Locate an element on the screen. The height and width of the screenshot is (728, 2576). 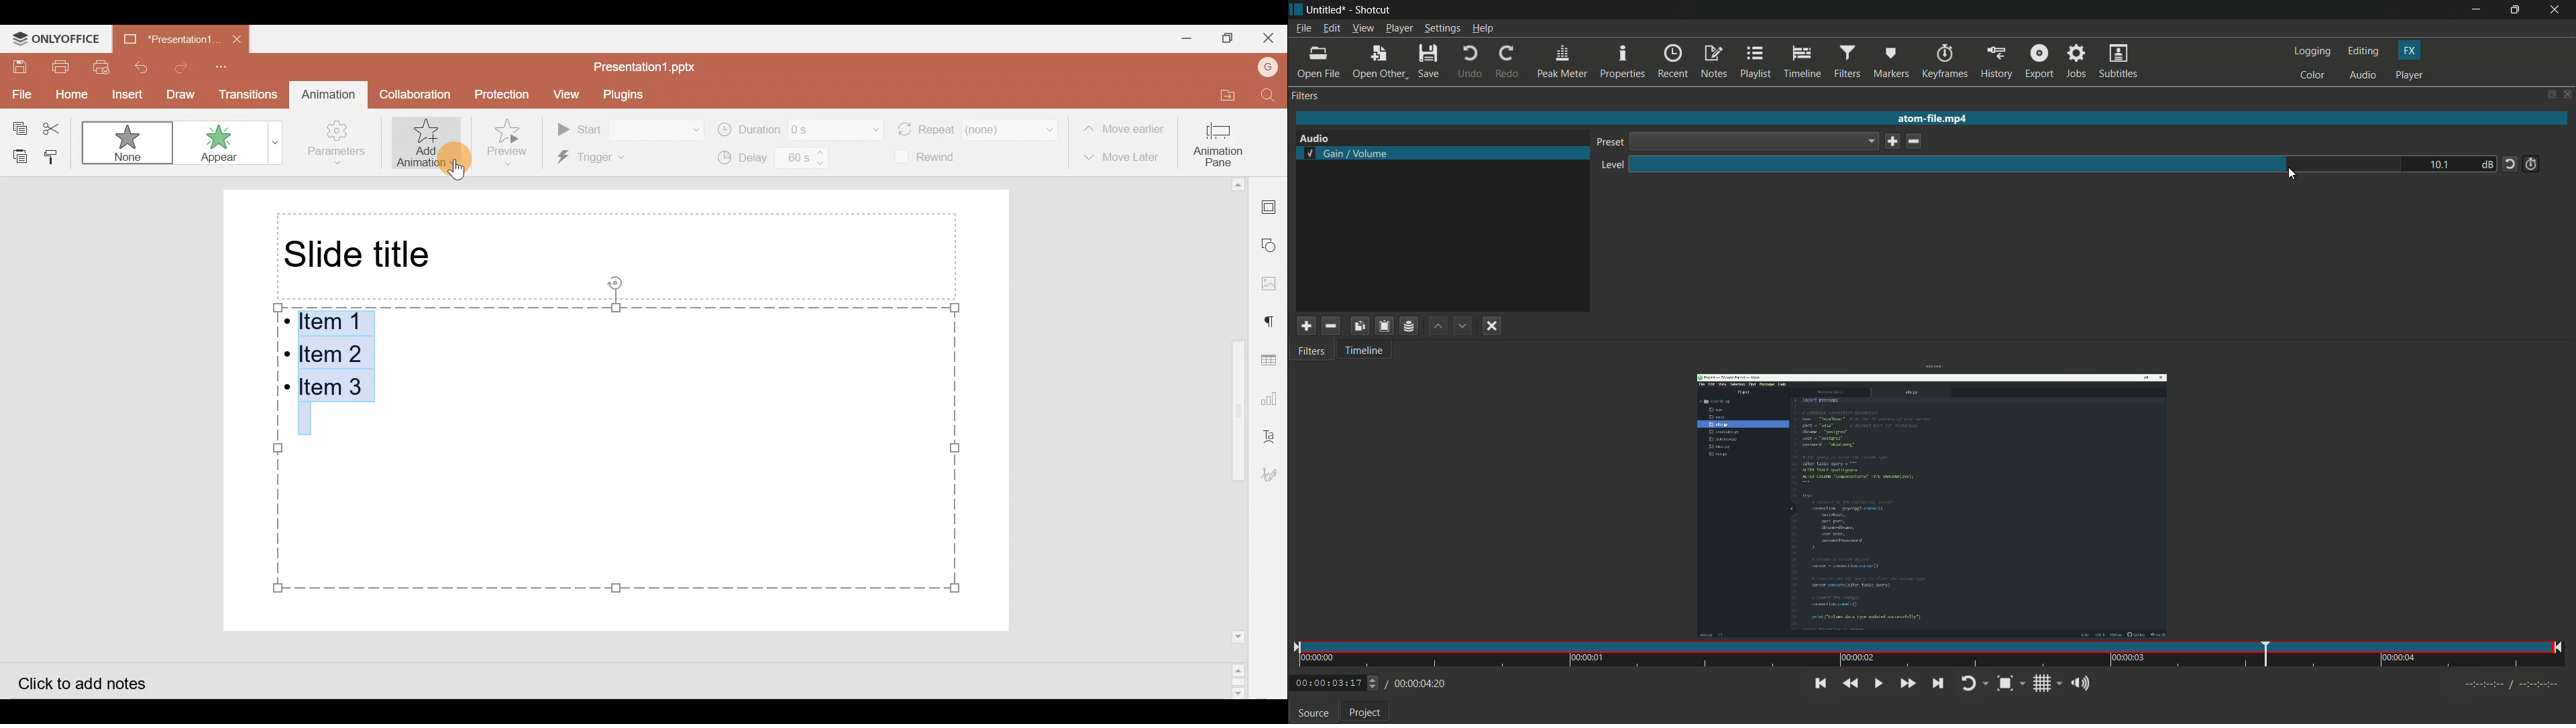
close panel is located at coordinates (2567, 94).